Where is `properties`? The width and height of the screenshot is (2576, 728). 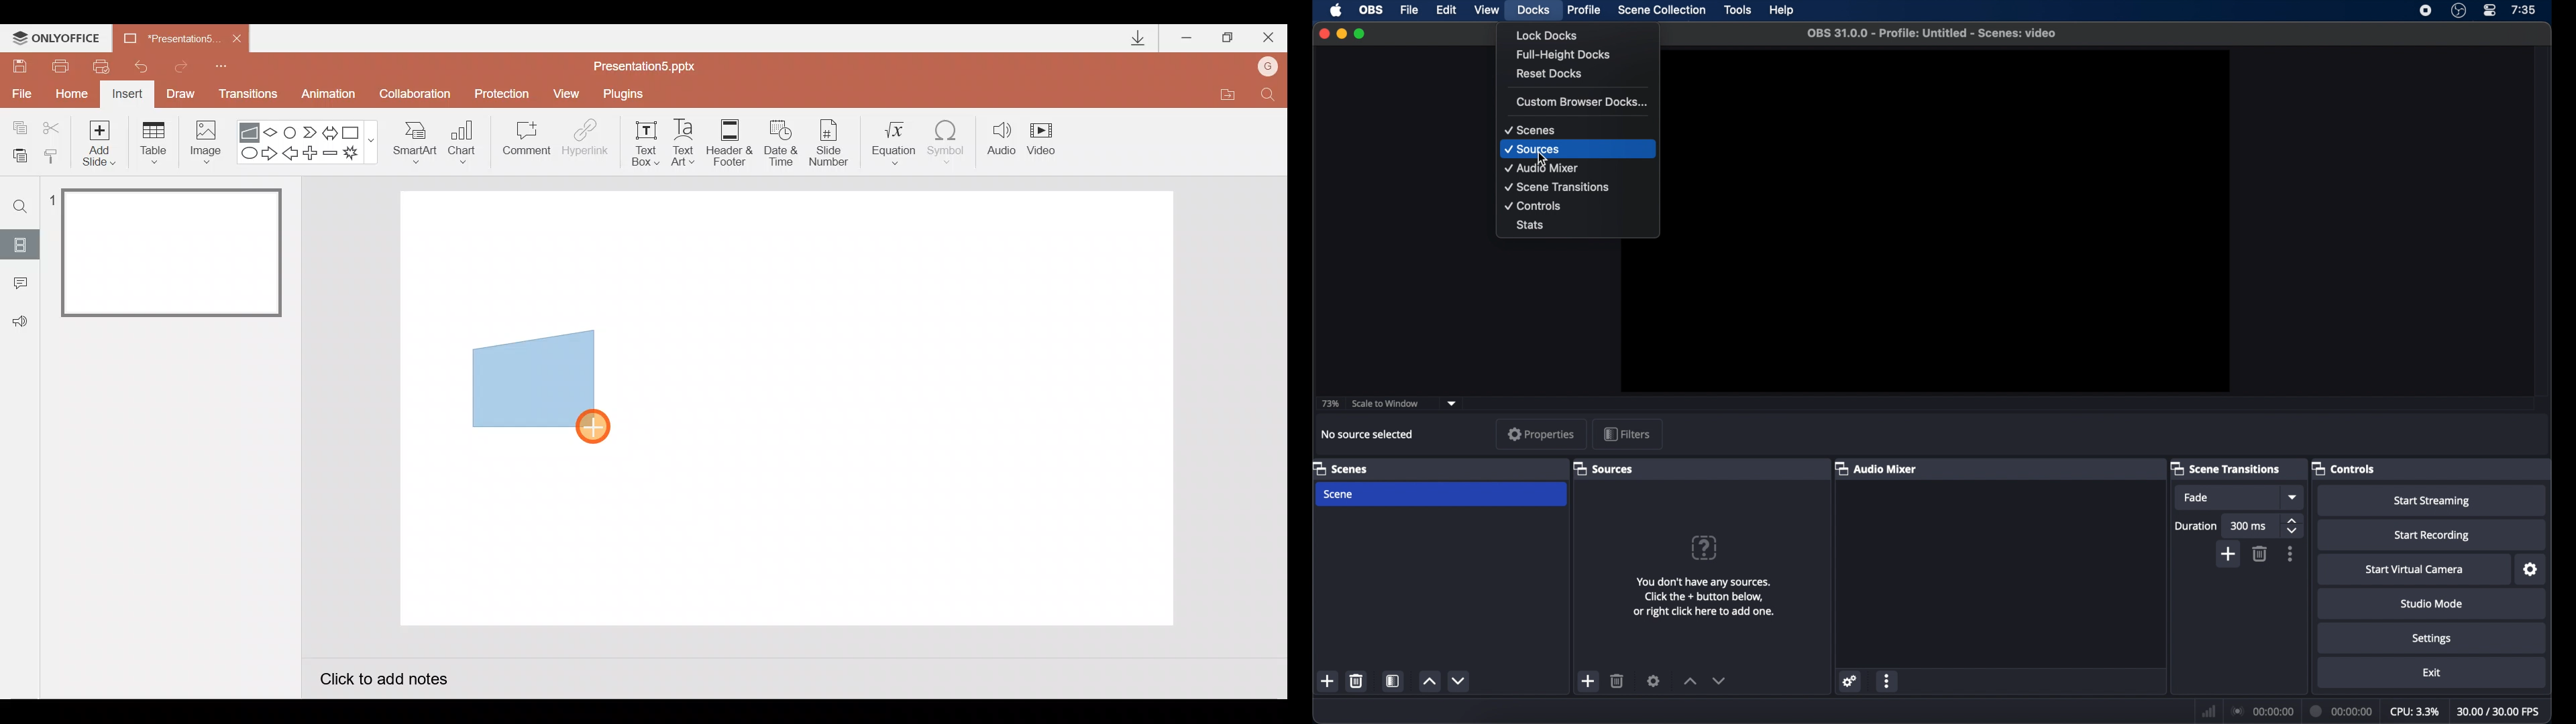
properties is located at coordinates (1541, 434).